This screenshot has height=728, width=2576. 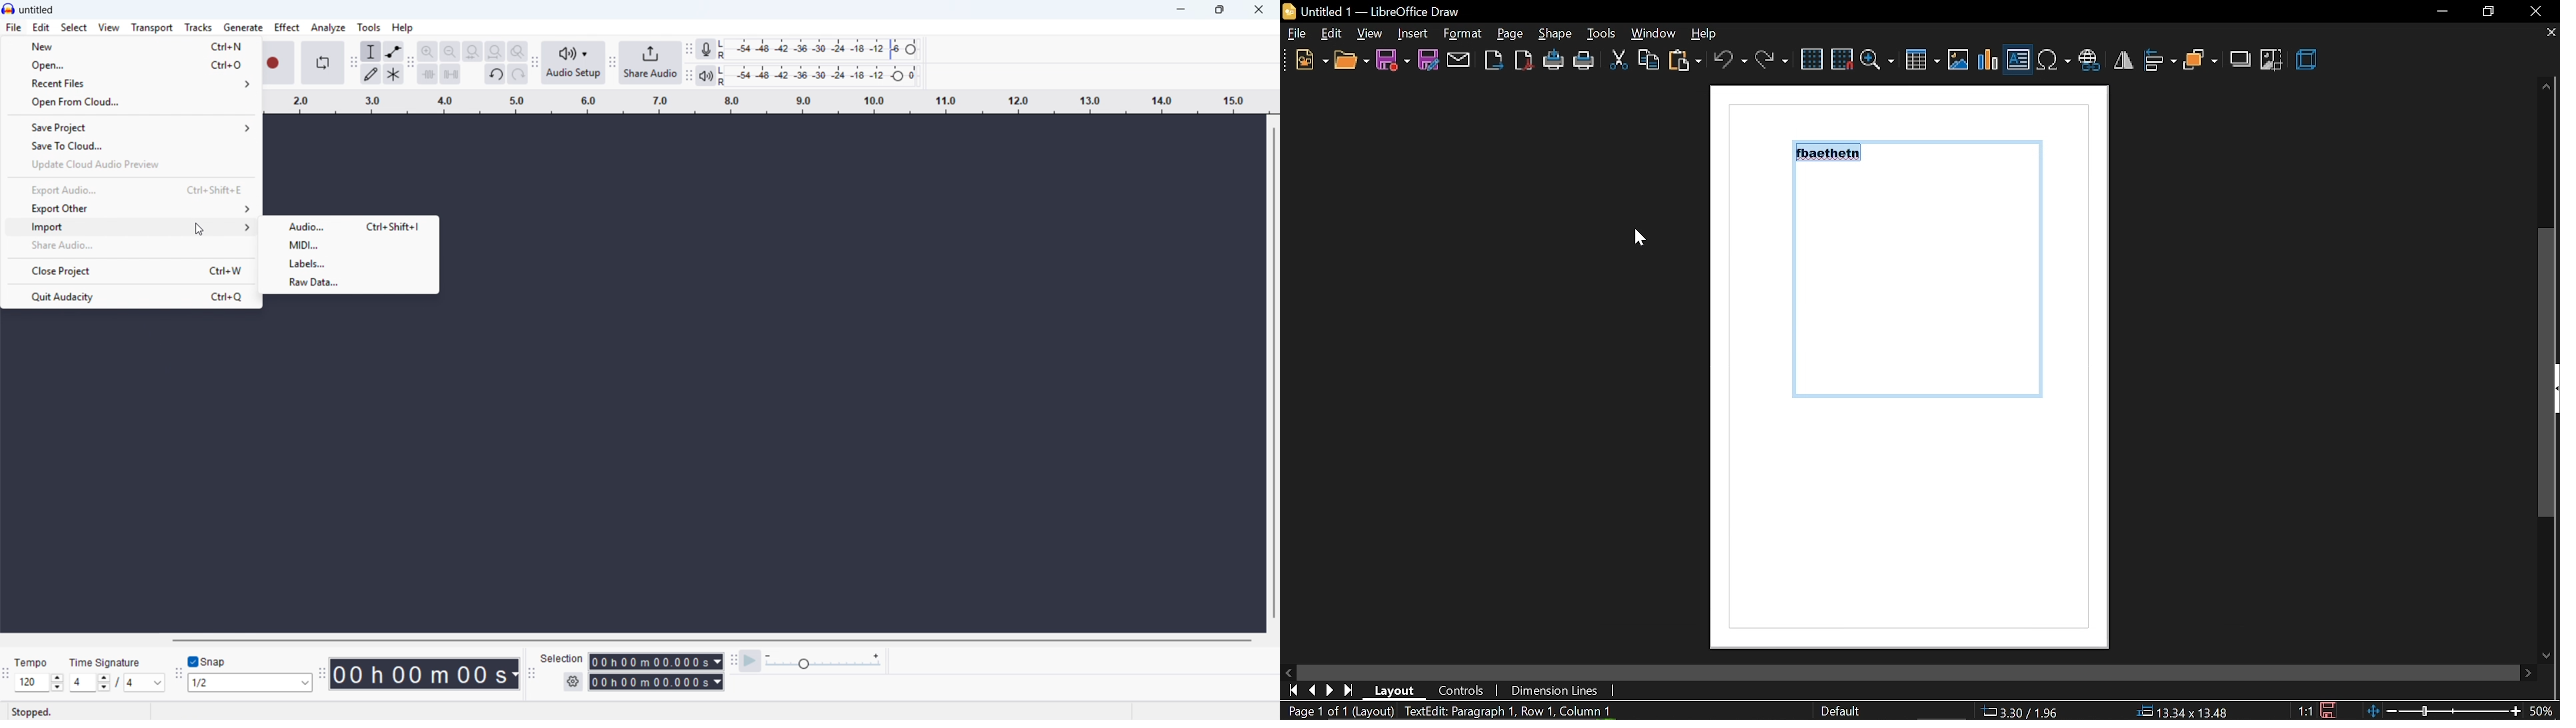 What do you see at coordinates (1648, 61) in the screenshot?
I see `copy` at bounding box center [1648, 61].